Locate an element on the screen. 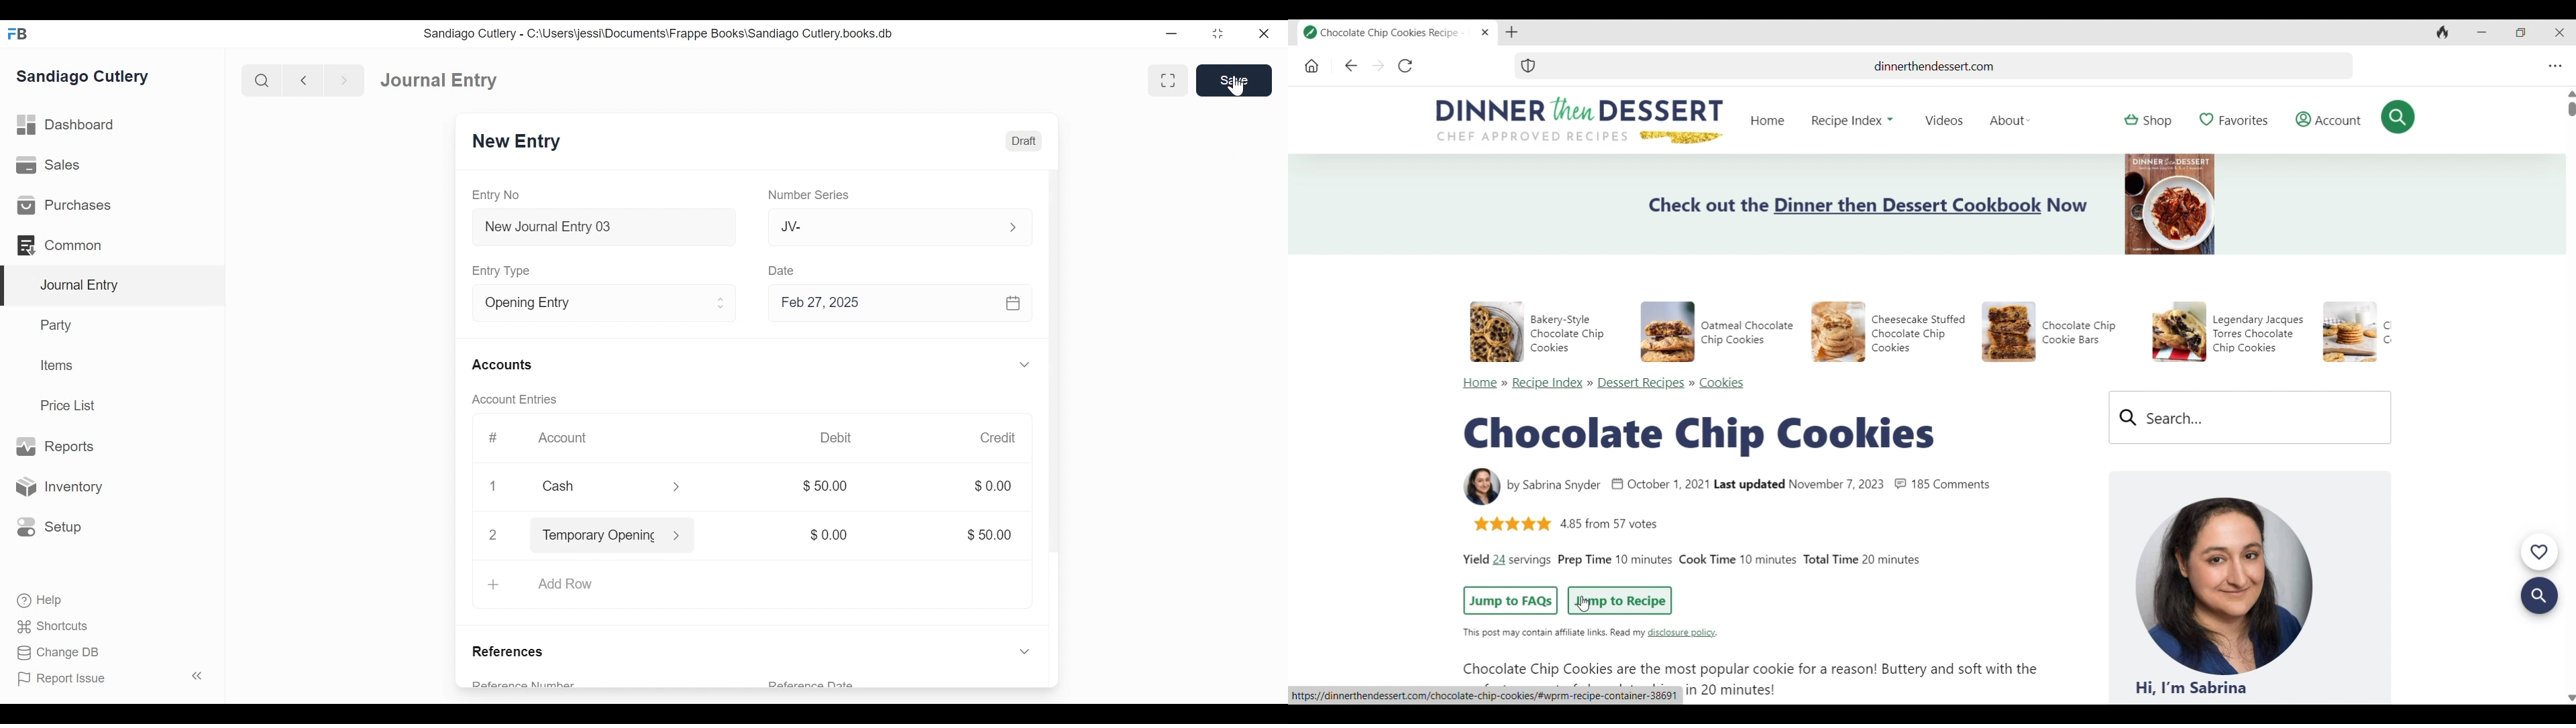 This screenshot has width=2576, height=728. Account is located at coordinates (566, 438).